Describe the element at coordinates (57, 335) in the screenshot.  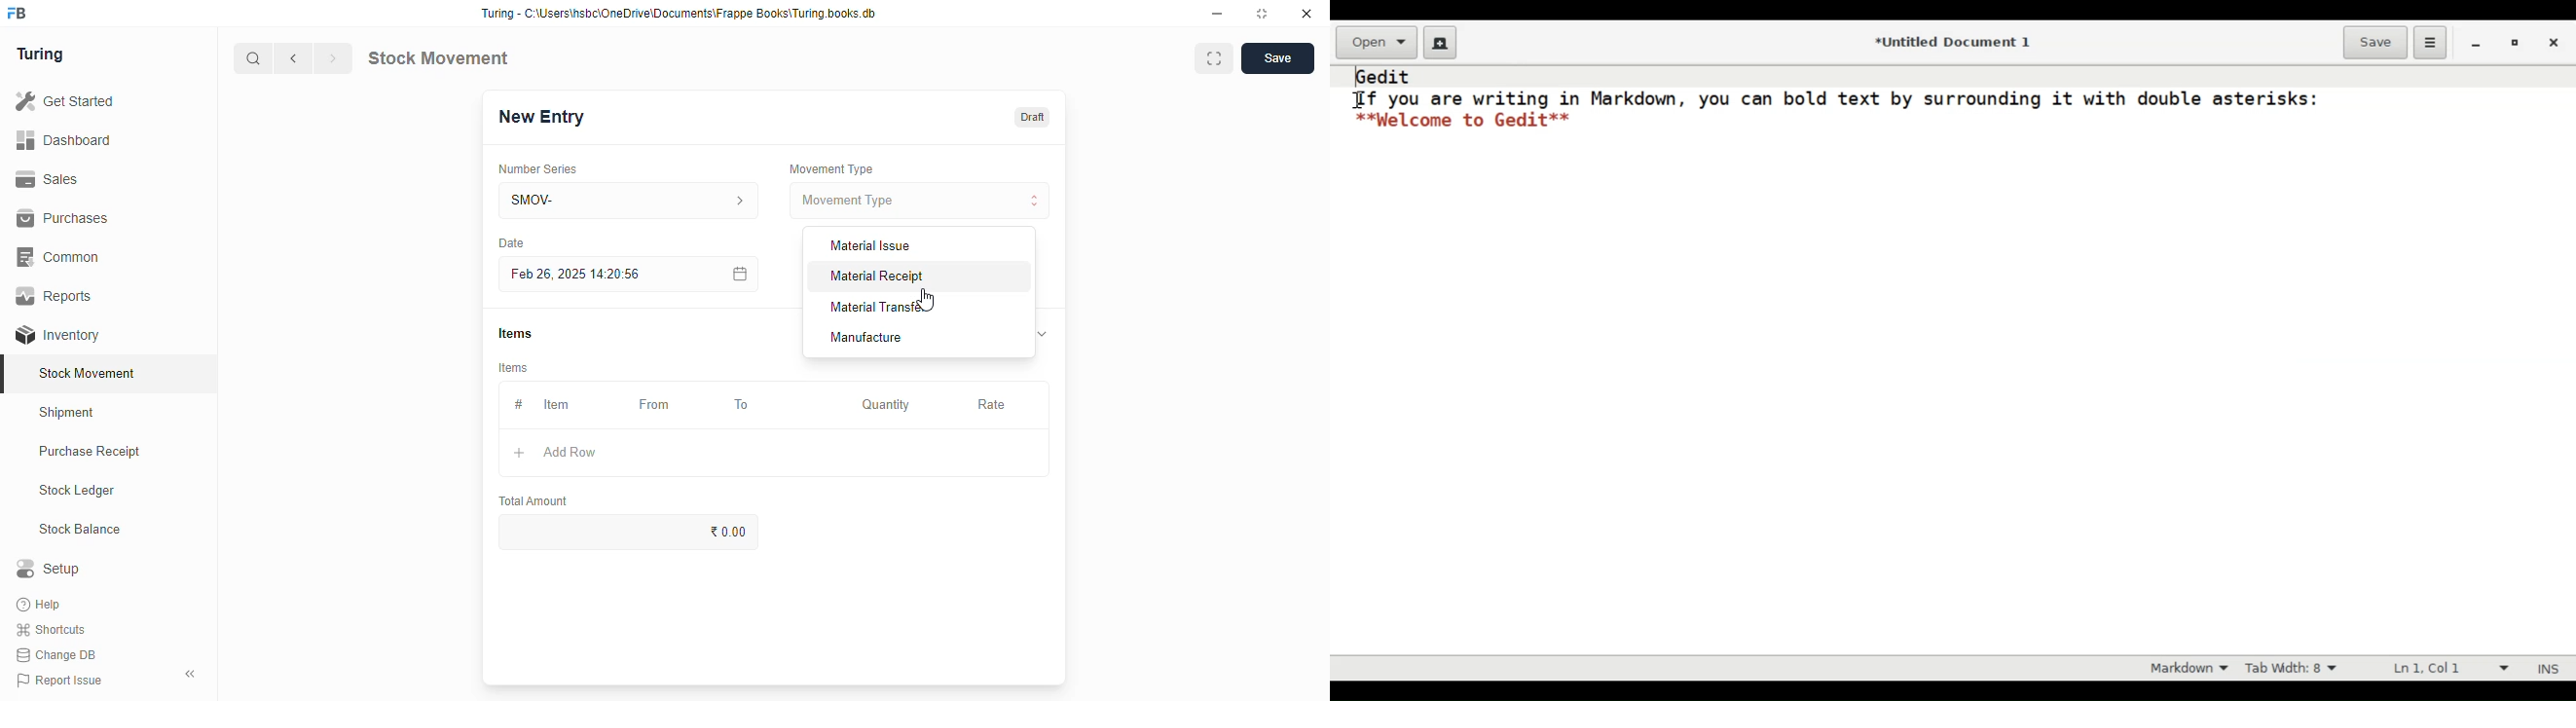
I see `inventory` at that location.